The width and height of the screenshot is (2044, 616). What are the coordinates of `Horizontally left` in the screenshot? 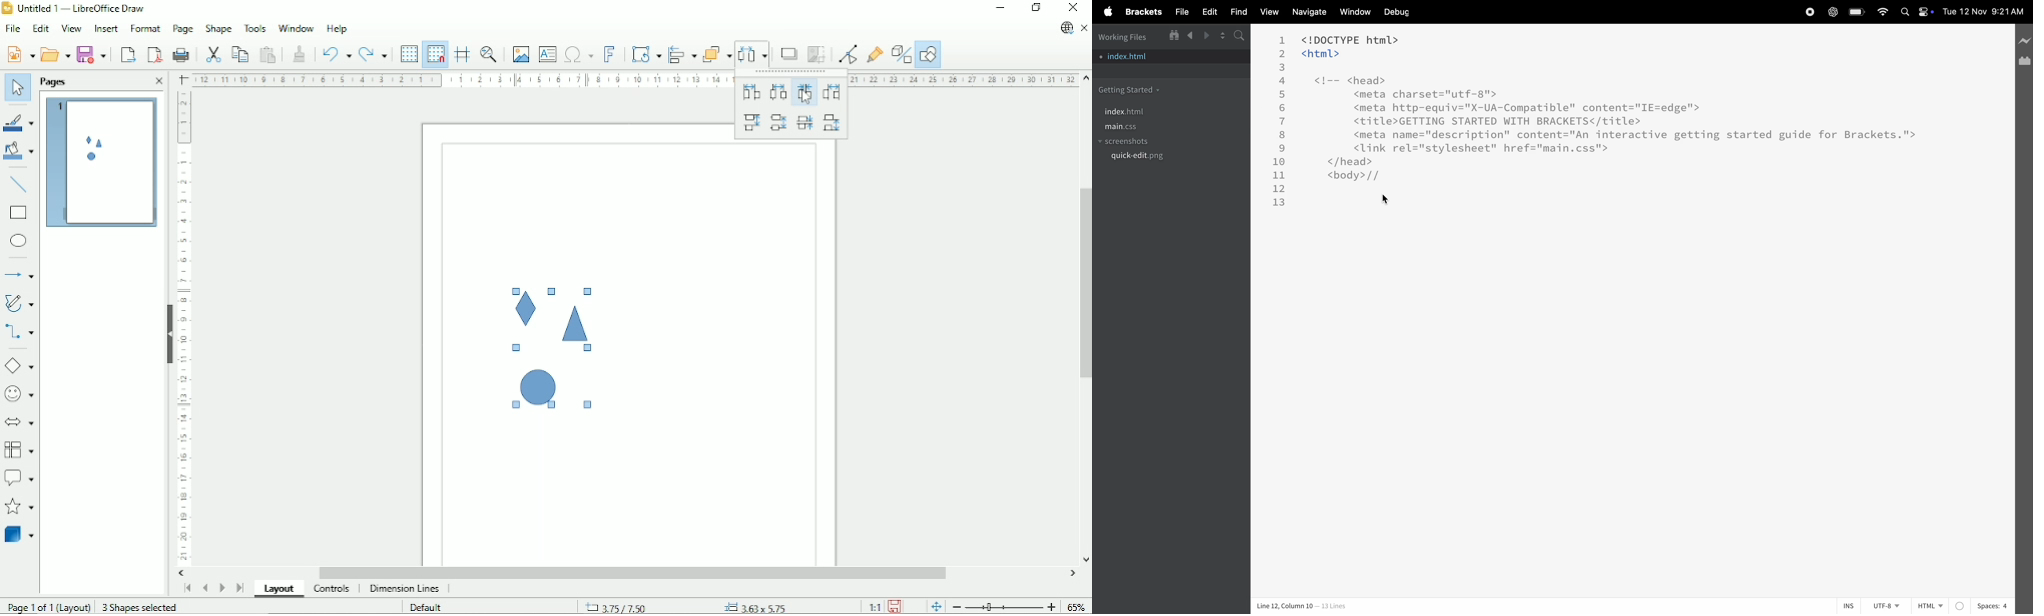 It's located at (750, 93).